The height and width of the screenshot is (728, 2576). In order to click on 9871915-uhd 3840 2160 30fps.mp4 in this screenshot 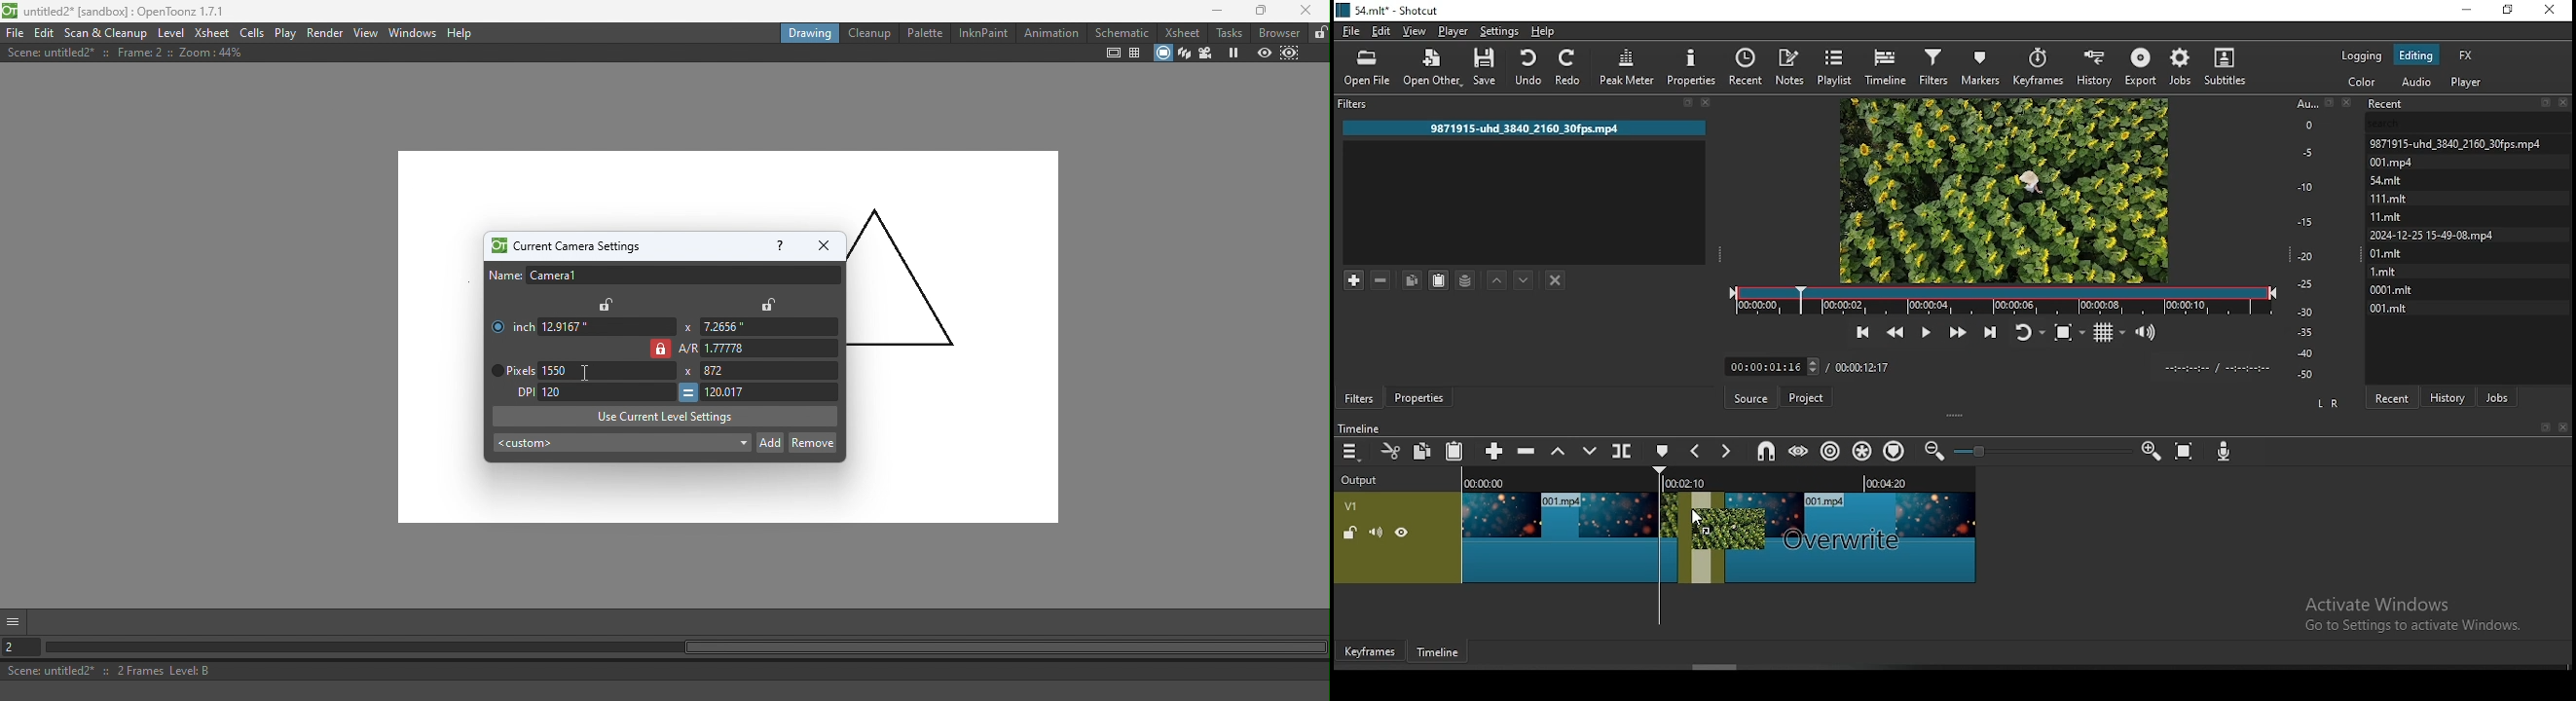, I will do `click(1533, 129)`.